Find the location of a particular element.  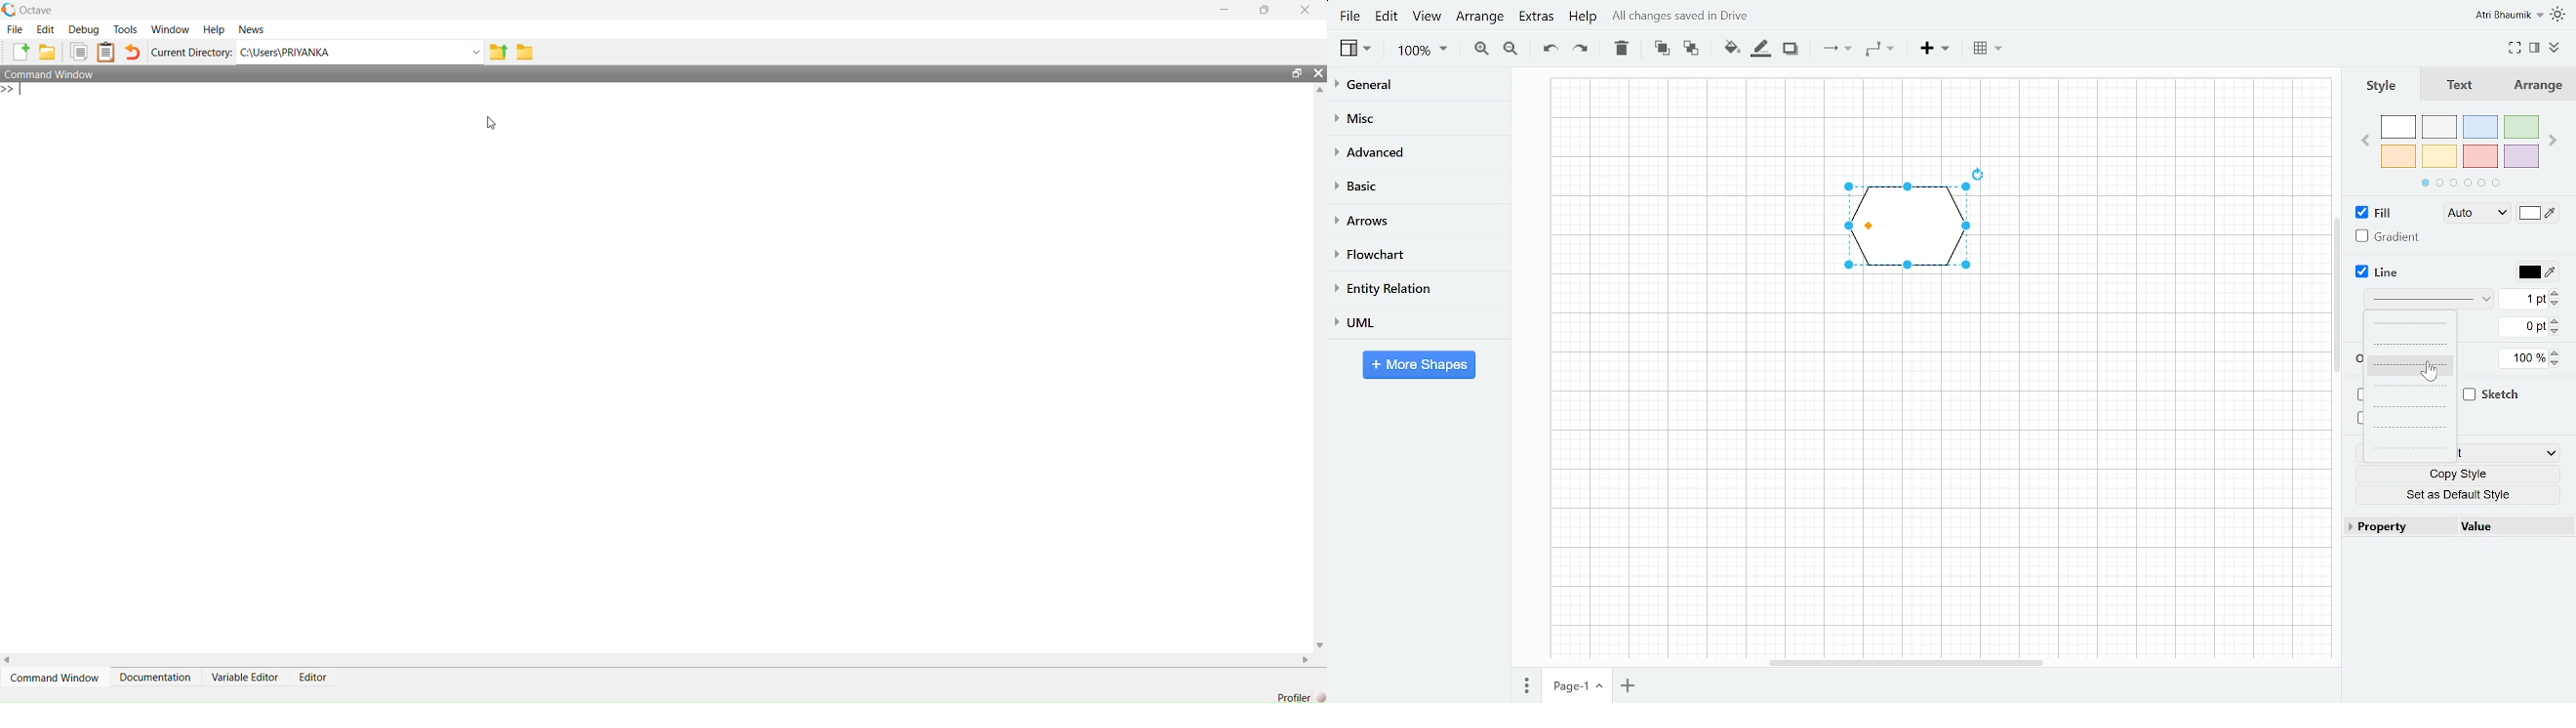

Add page is located at coordinates (1627, 685).